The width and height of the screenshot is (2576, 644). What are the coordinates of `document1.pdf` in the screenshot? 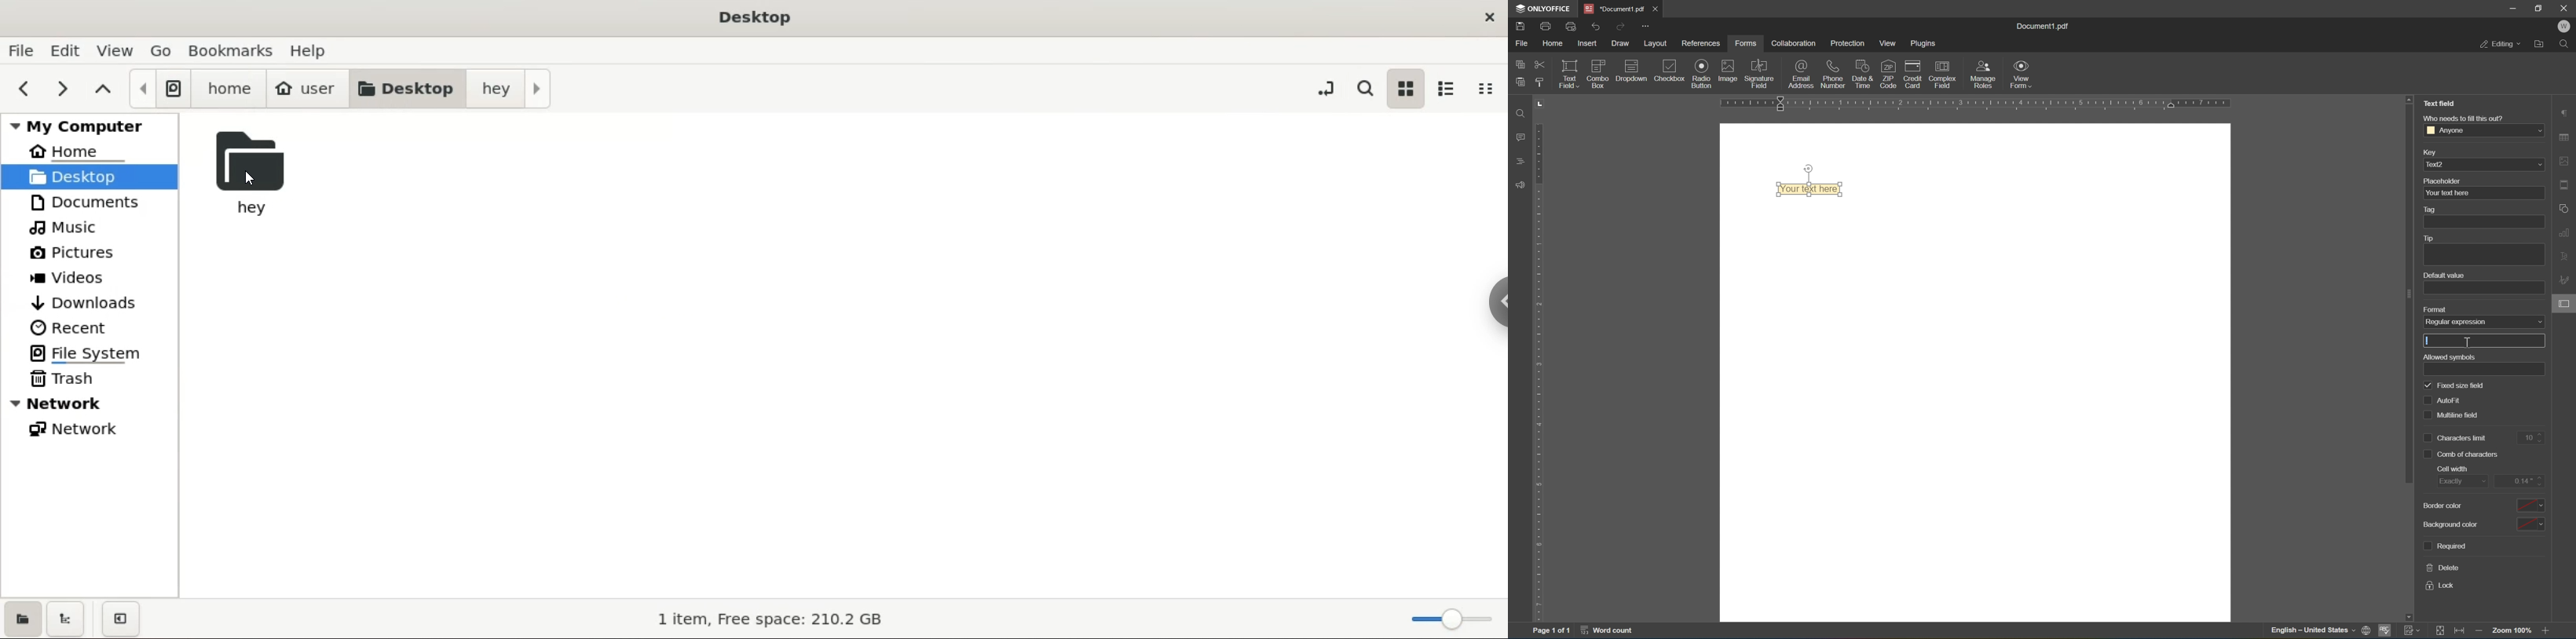 It's located at (2046, 26).